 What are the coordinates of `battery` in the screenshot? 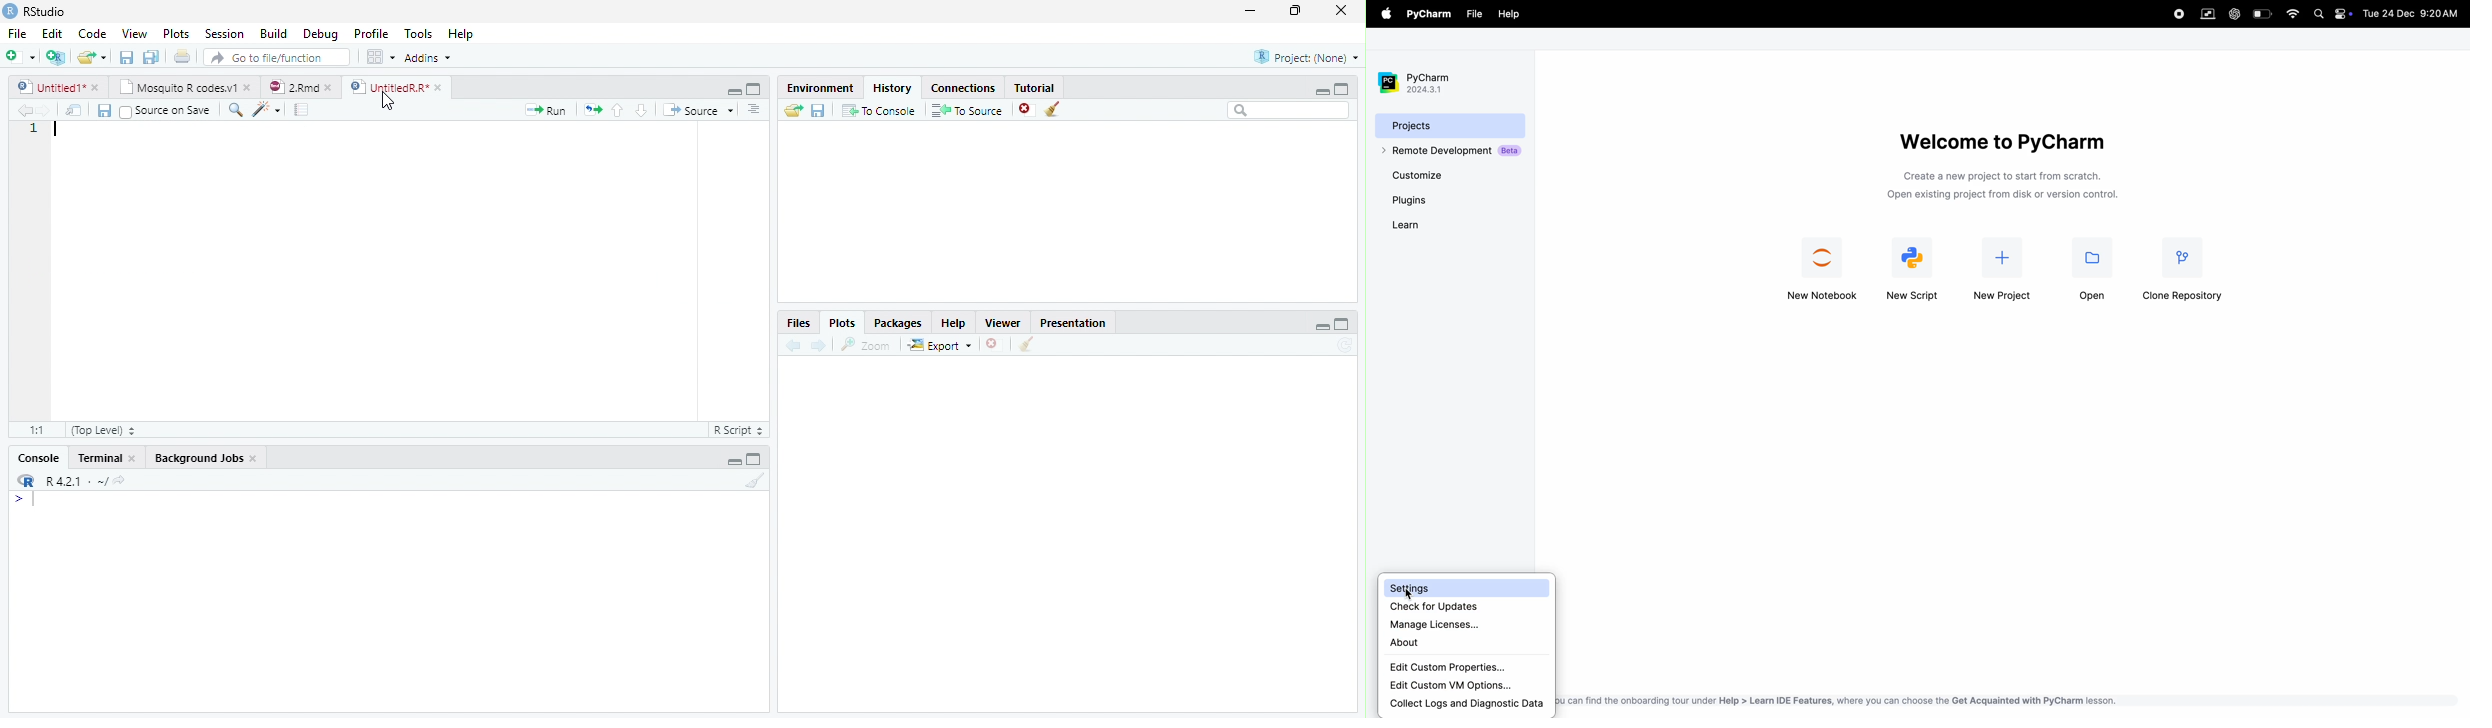 It's located at (2263, 14).